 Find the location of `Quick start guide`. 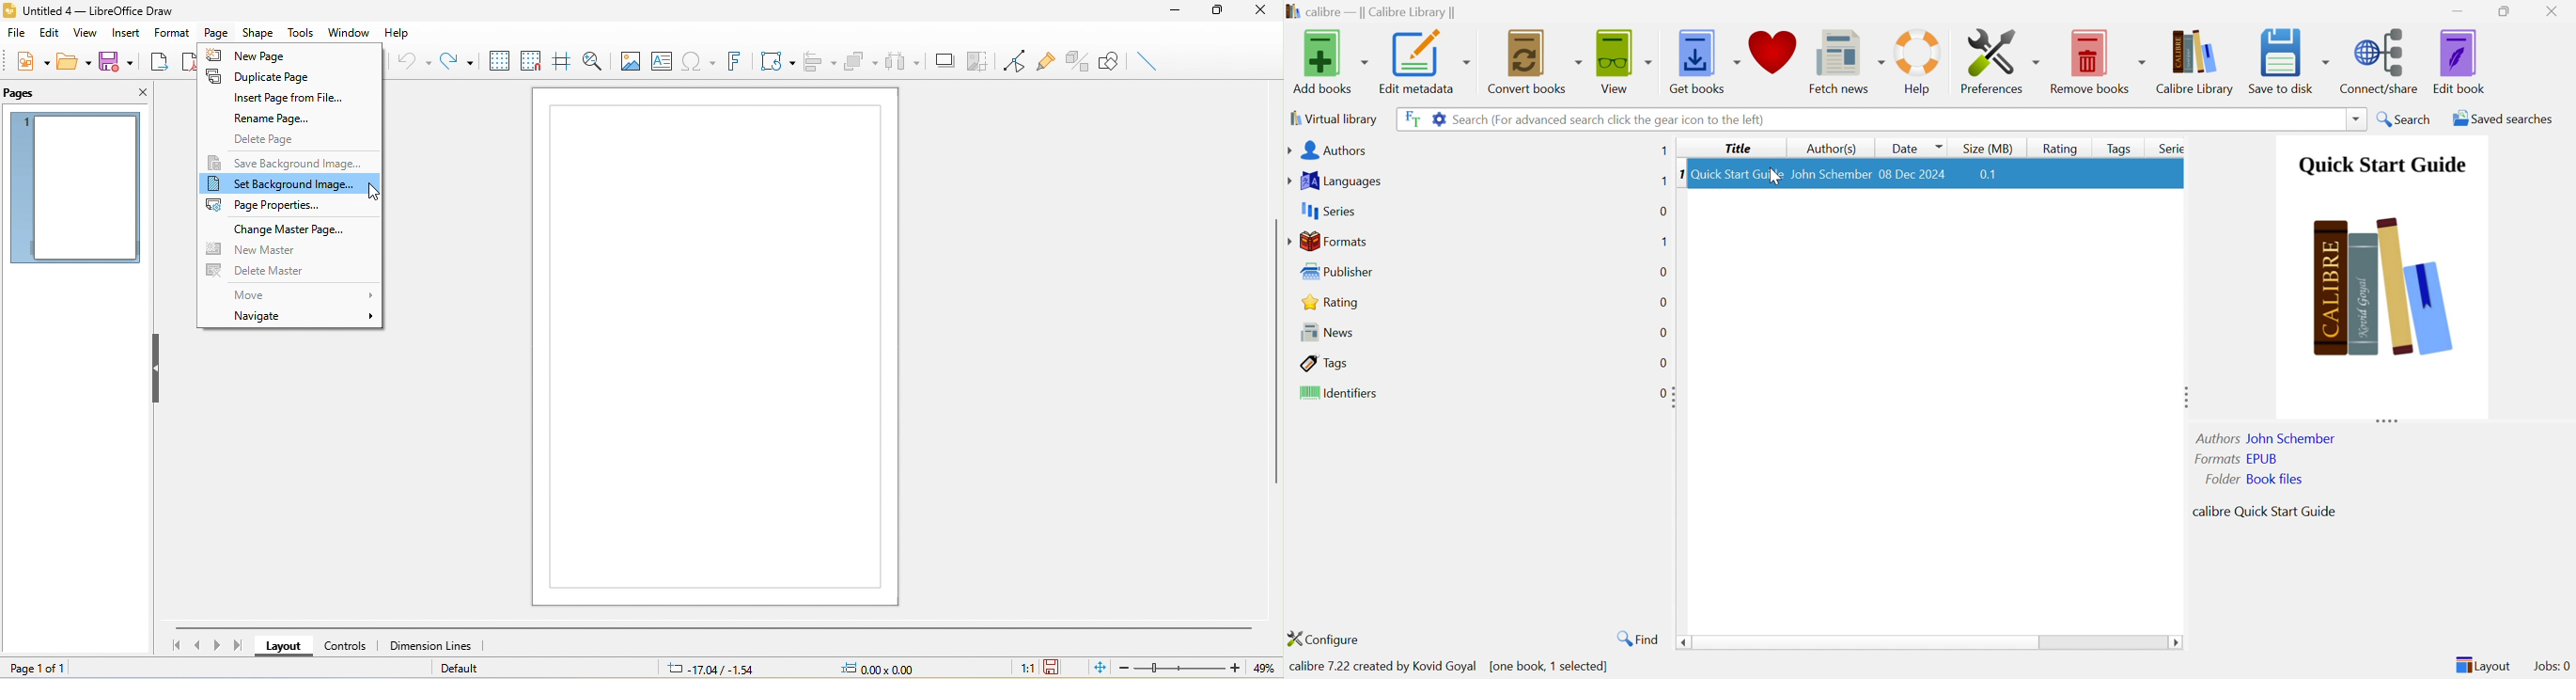

Quick start guide is located at coordinates (2382, 166).